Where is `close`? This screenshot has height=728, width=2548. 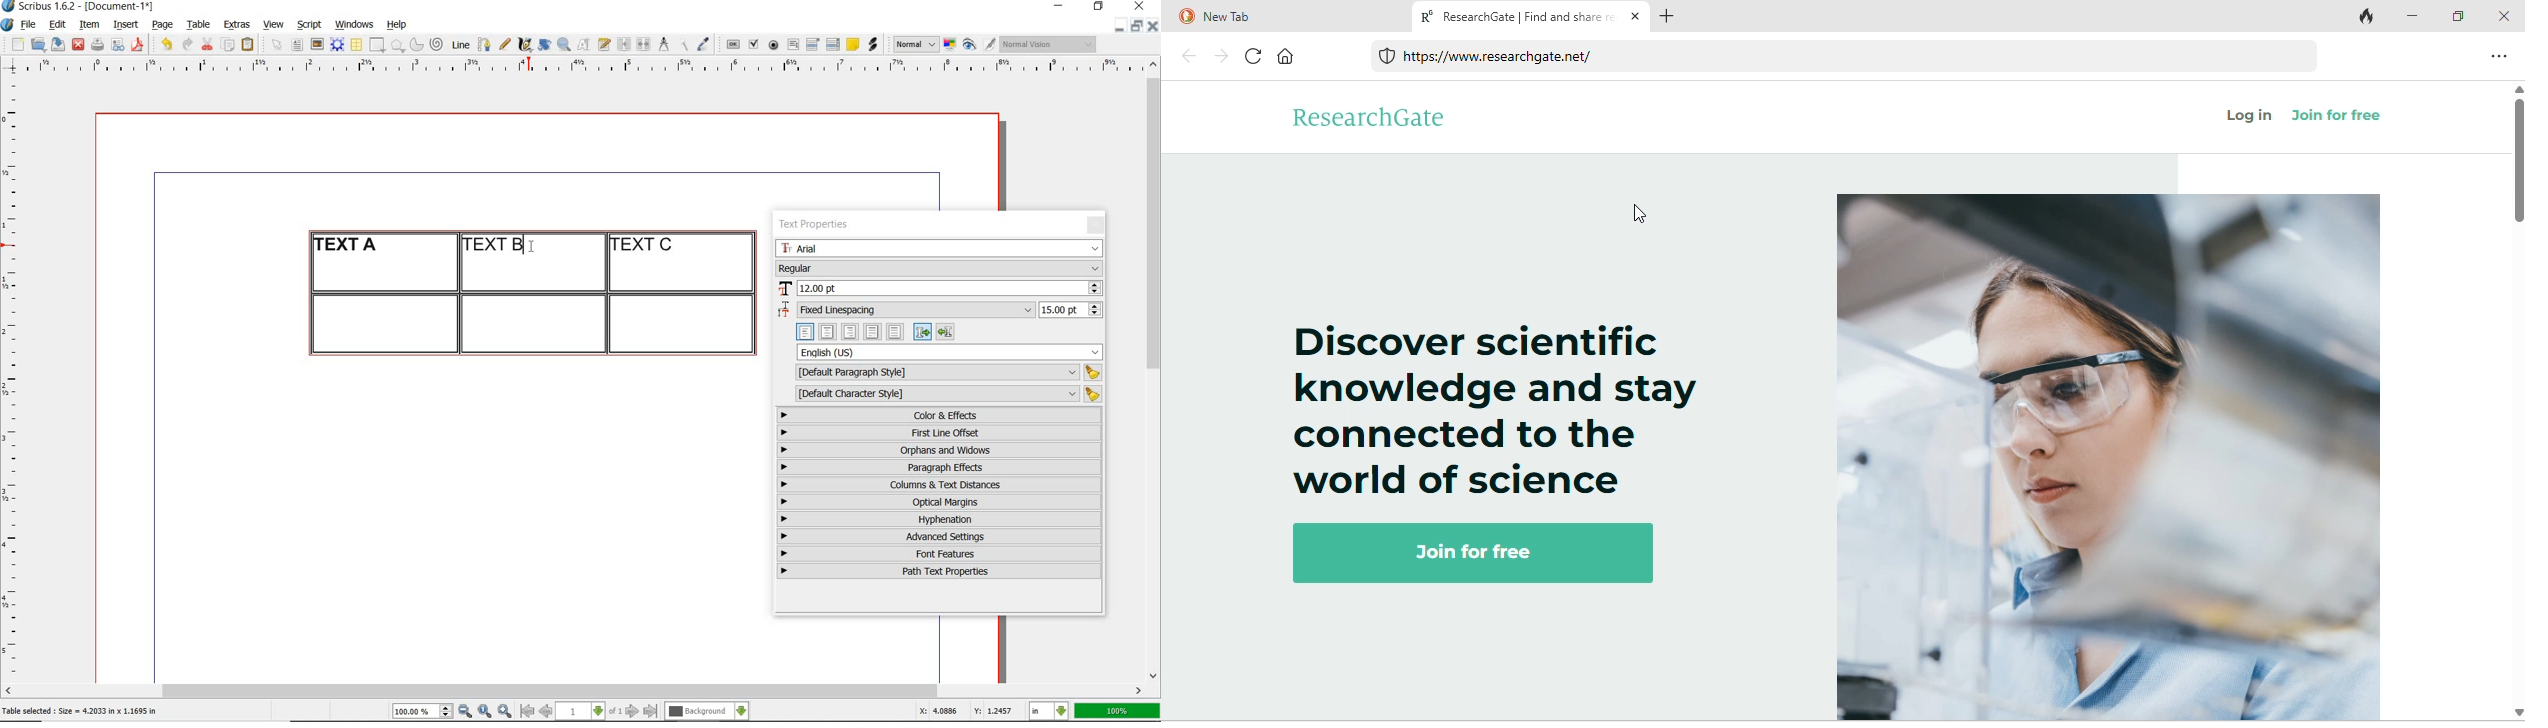 close is located at coordinates (1142, 6).